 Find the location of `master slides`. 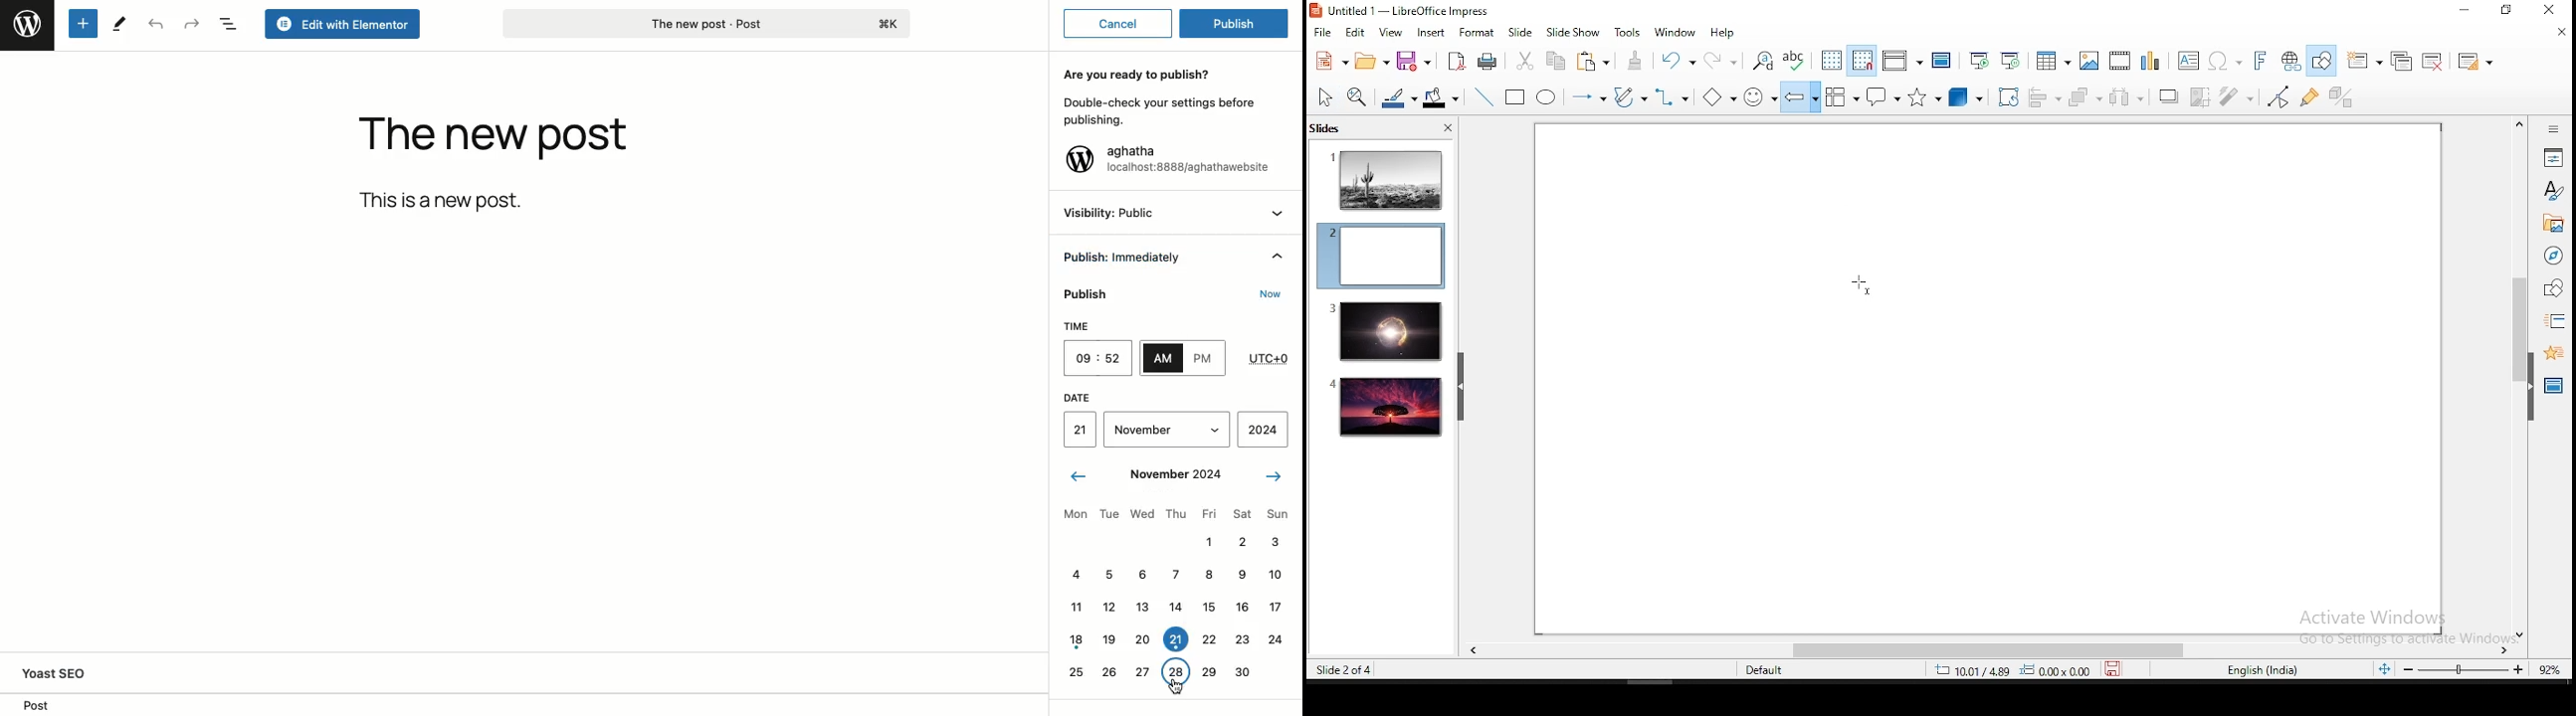

master slides is located at coordinates (2555, 384).